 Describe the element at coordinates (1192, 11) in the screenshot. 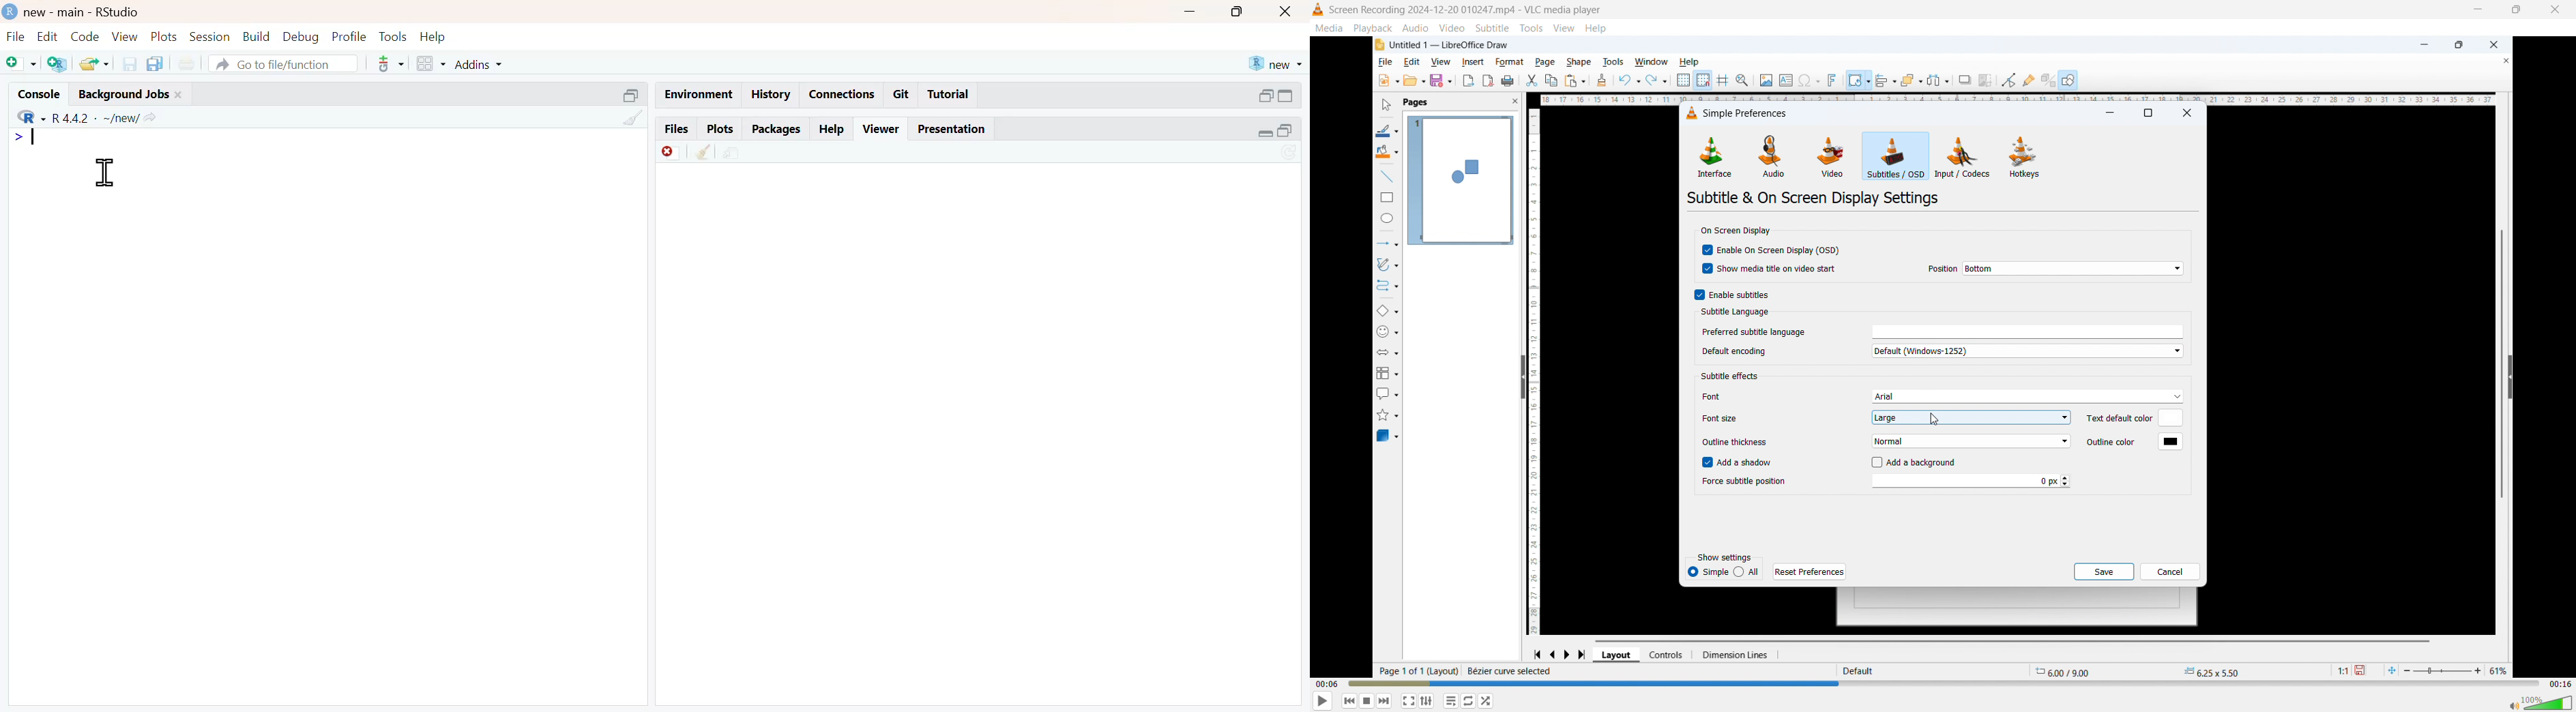

I see `Minimise ` at that location.